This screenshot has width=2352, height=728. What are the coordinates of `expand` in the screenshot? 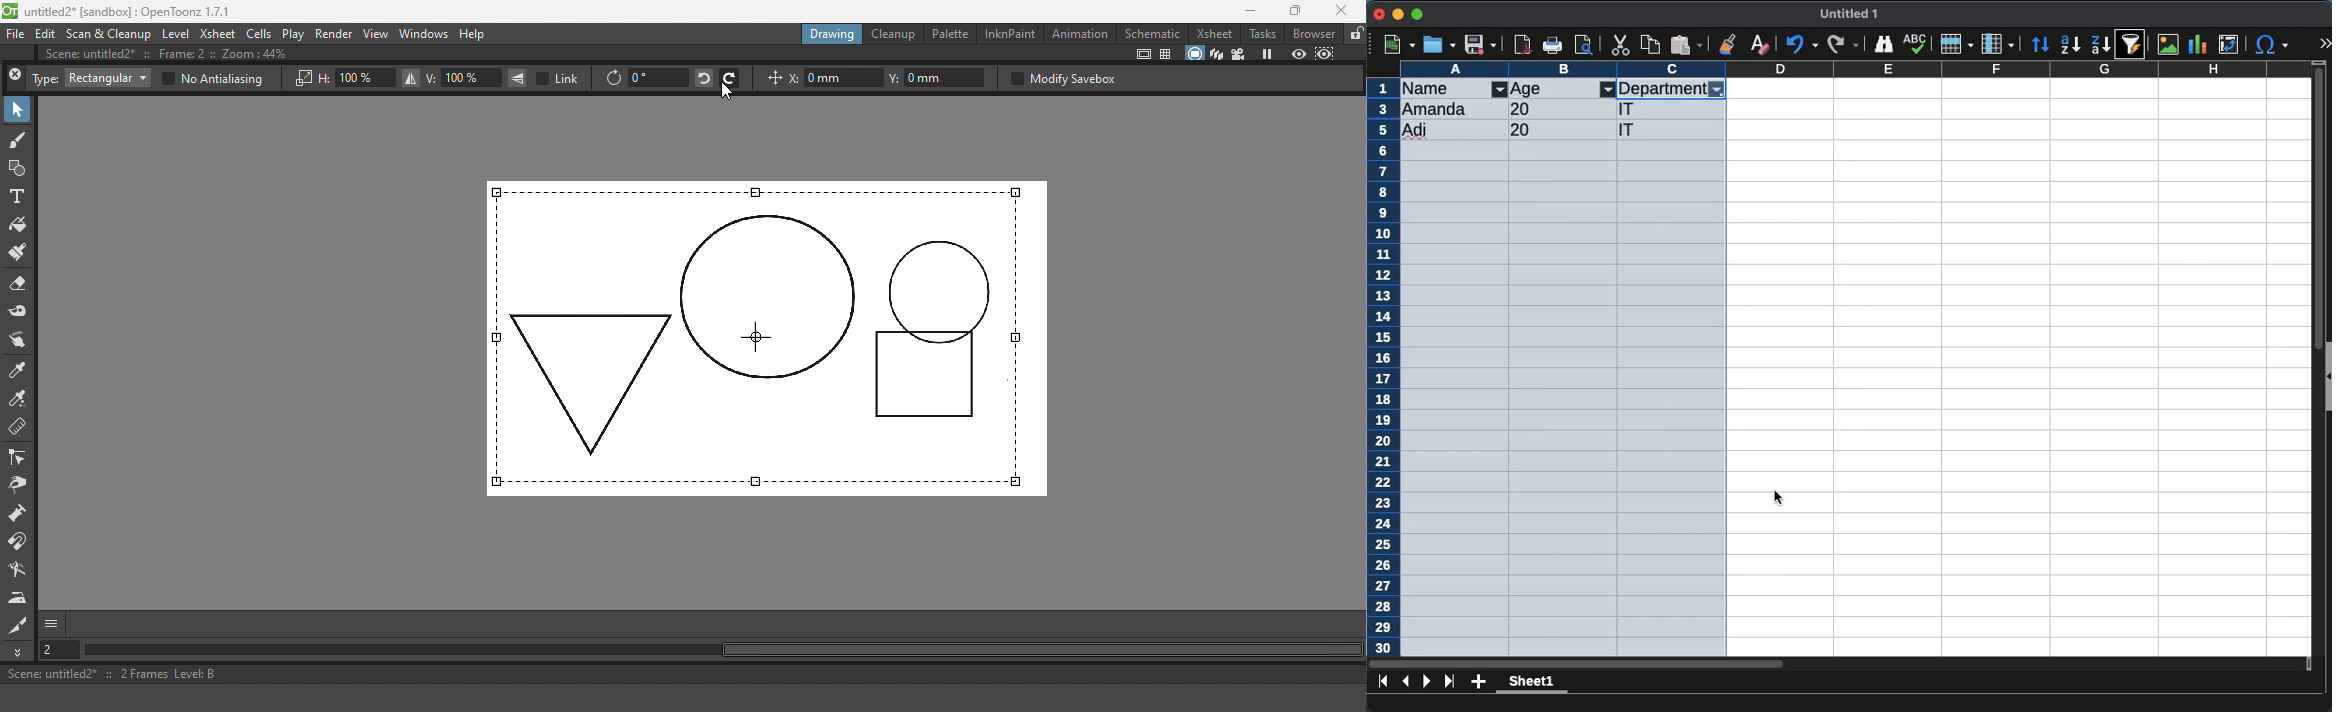 It's located at (2325, 45).